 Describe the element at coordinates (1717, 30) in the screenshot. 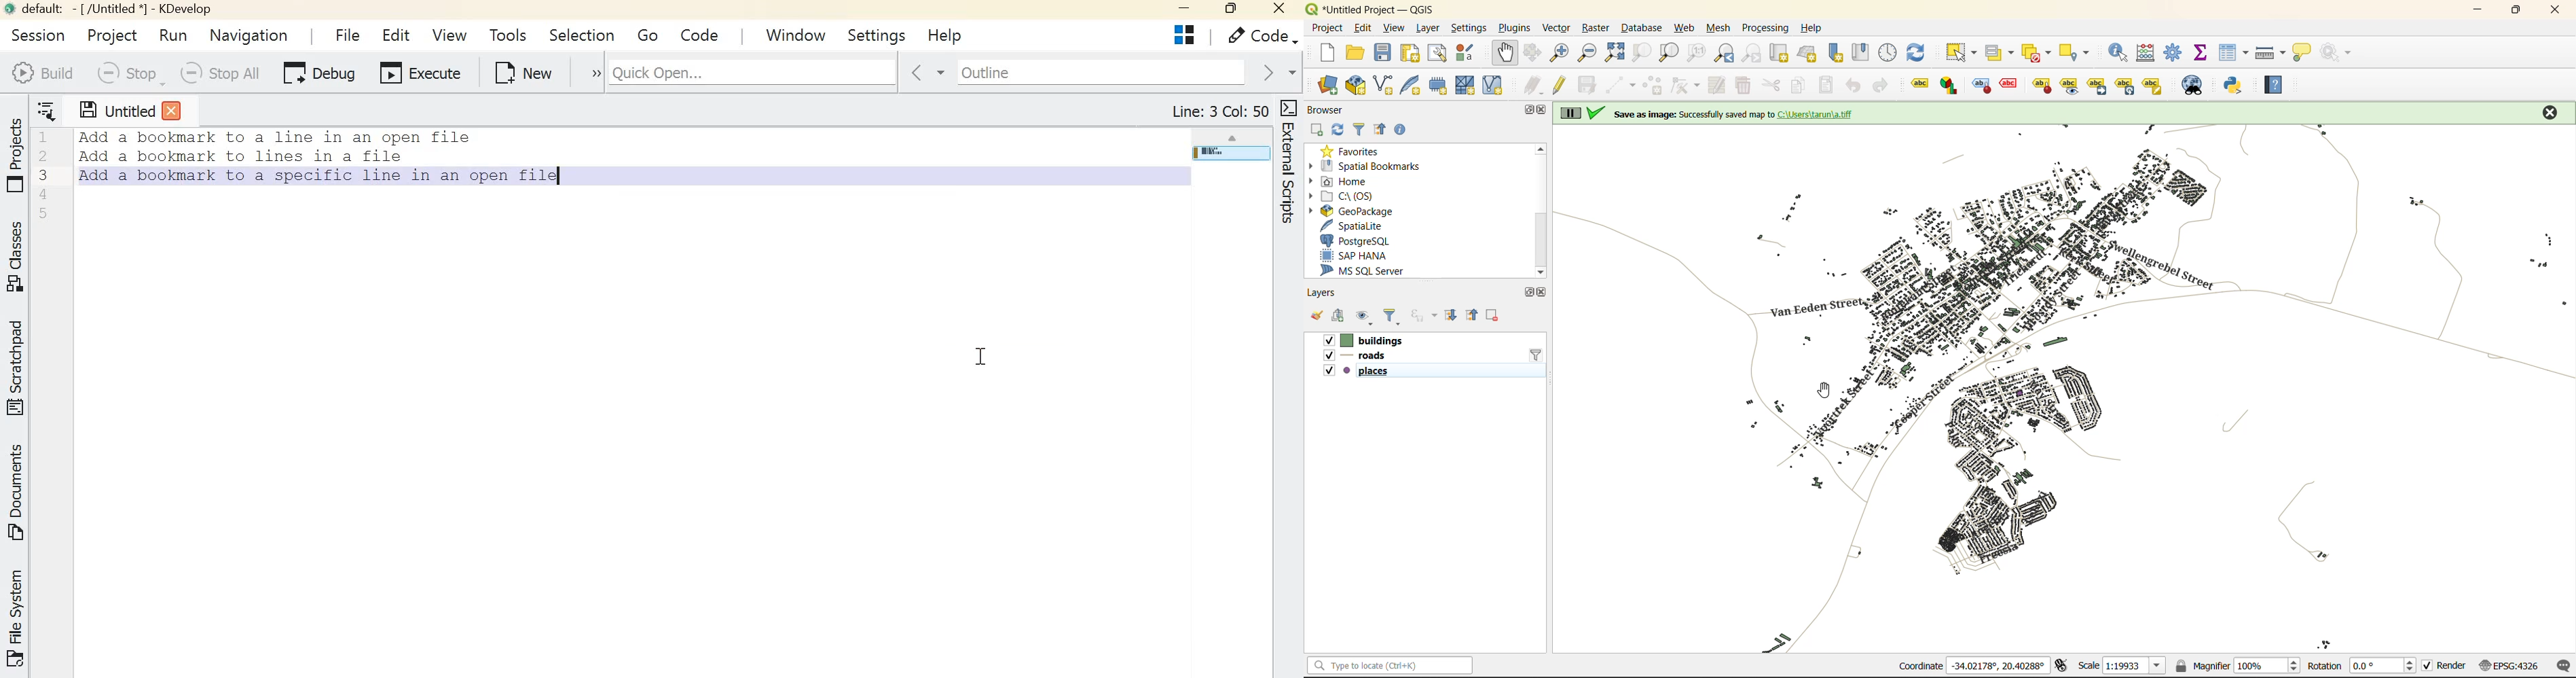

I see `mesh` at that location.